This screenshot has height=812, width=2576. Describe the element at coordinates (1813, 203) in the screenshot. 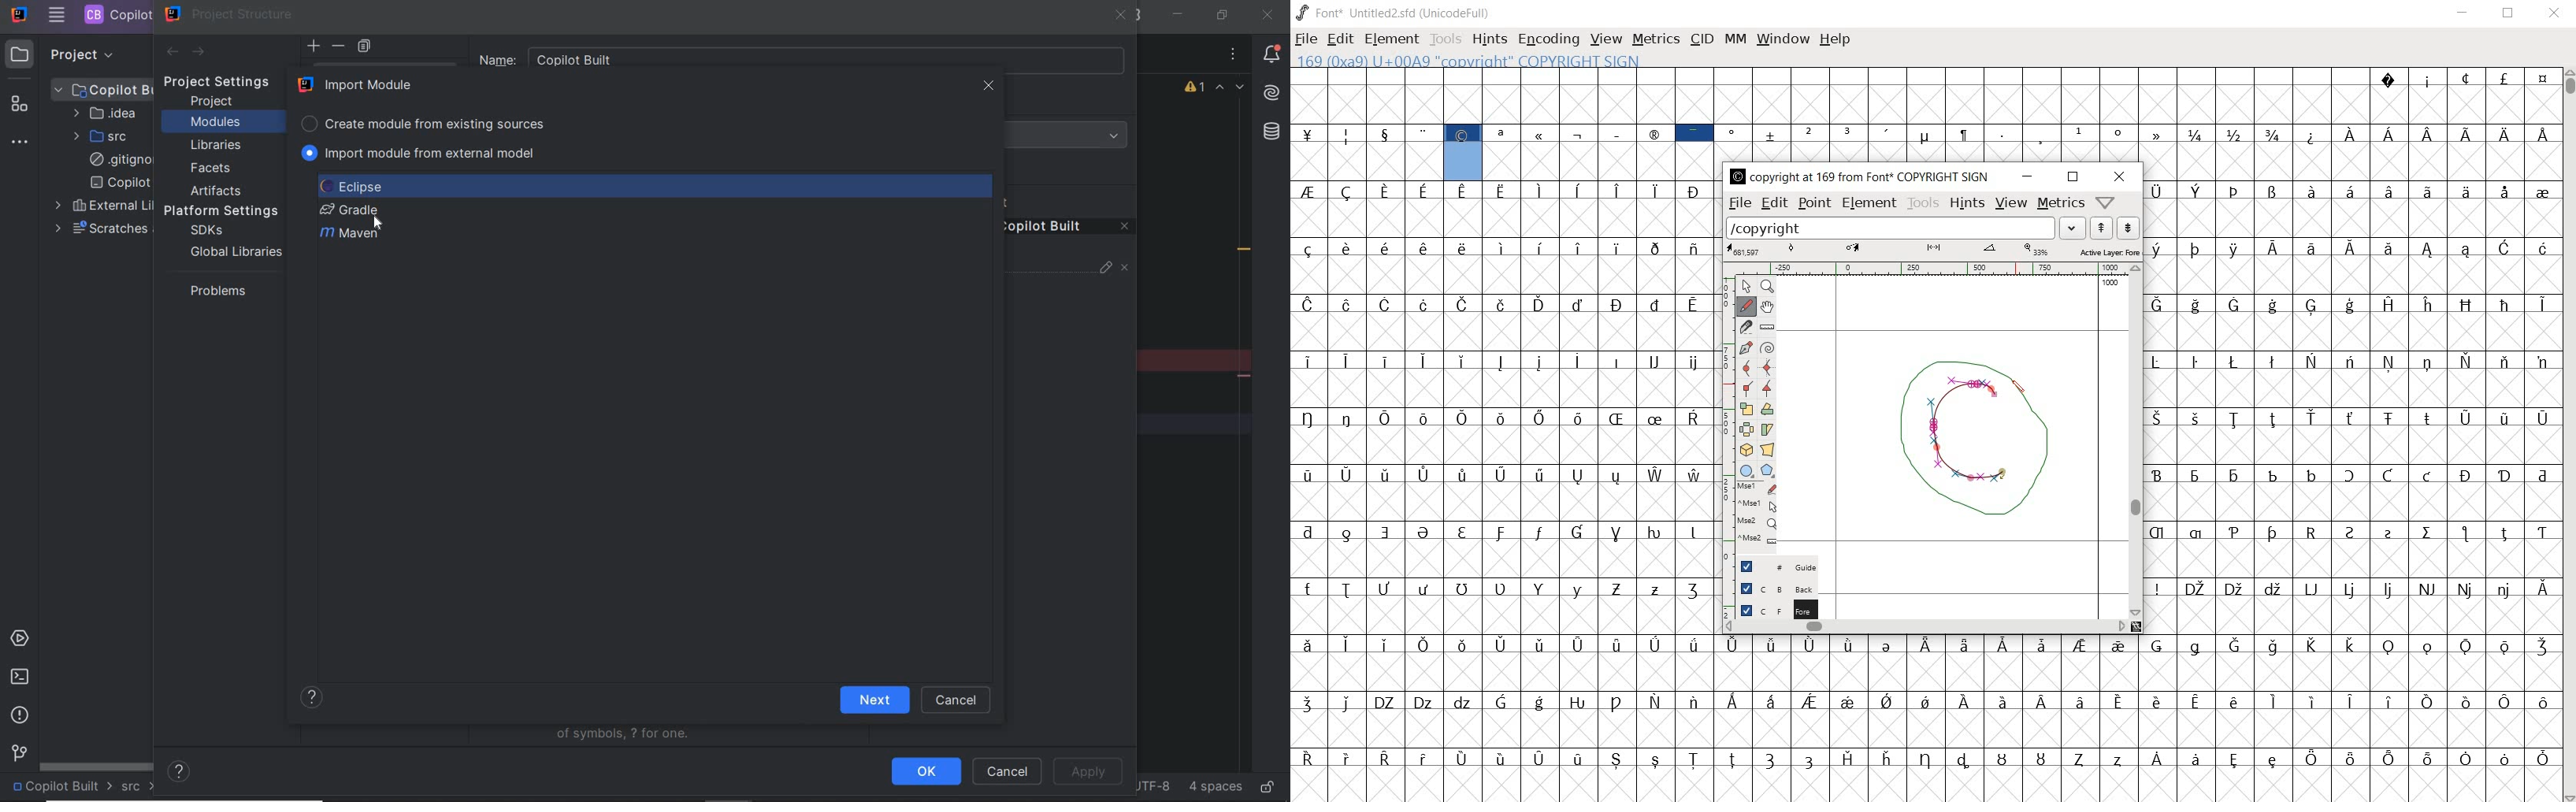

I see `point` at that location.